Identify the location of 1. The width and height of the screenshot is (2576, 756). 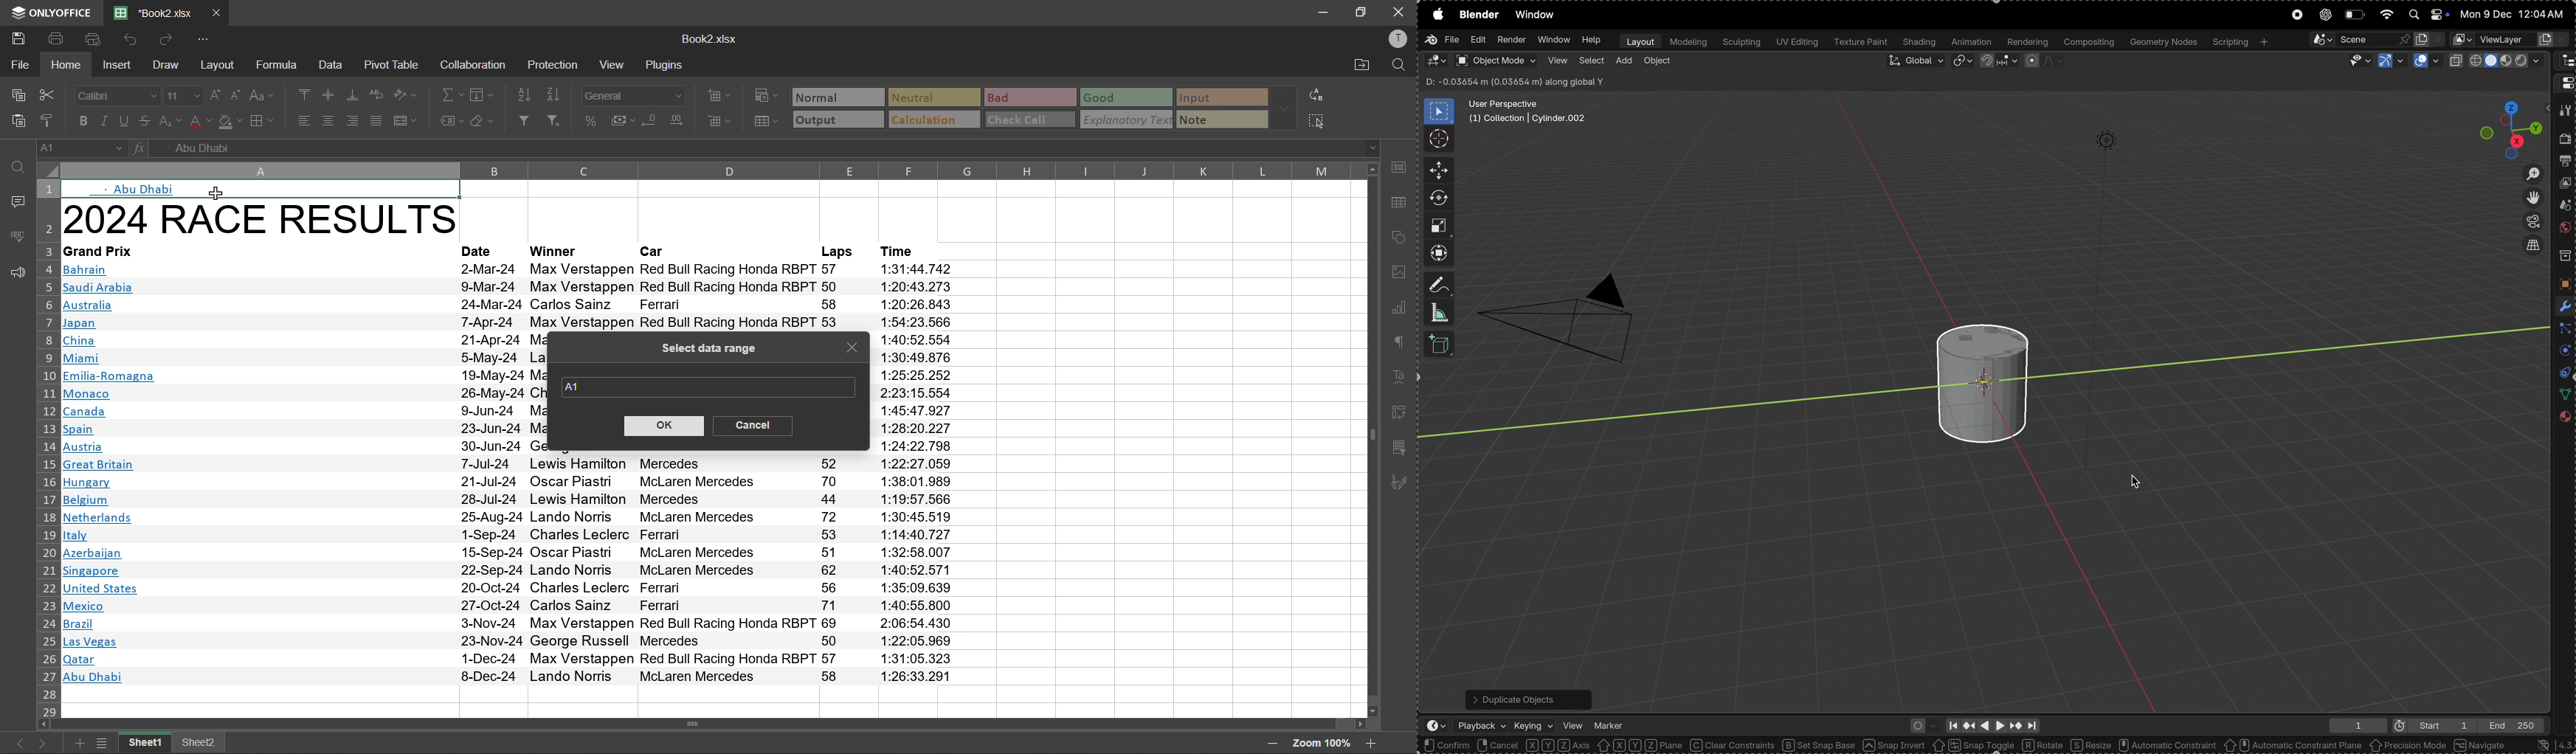
(2354, 726).